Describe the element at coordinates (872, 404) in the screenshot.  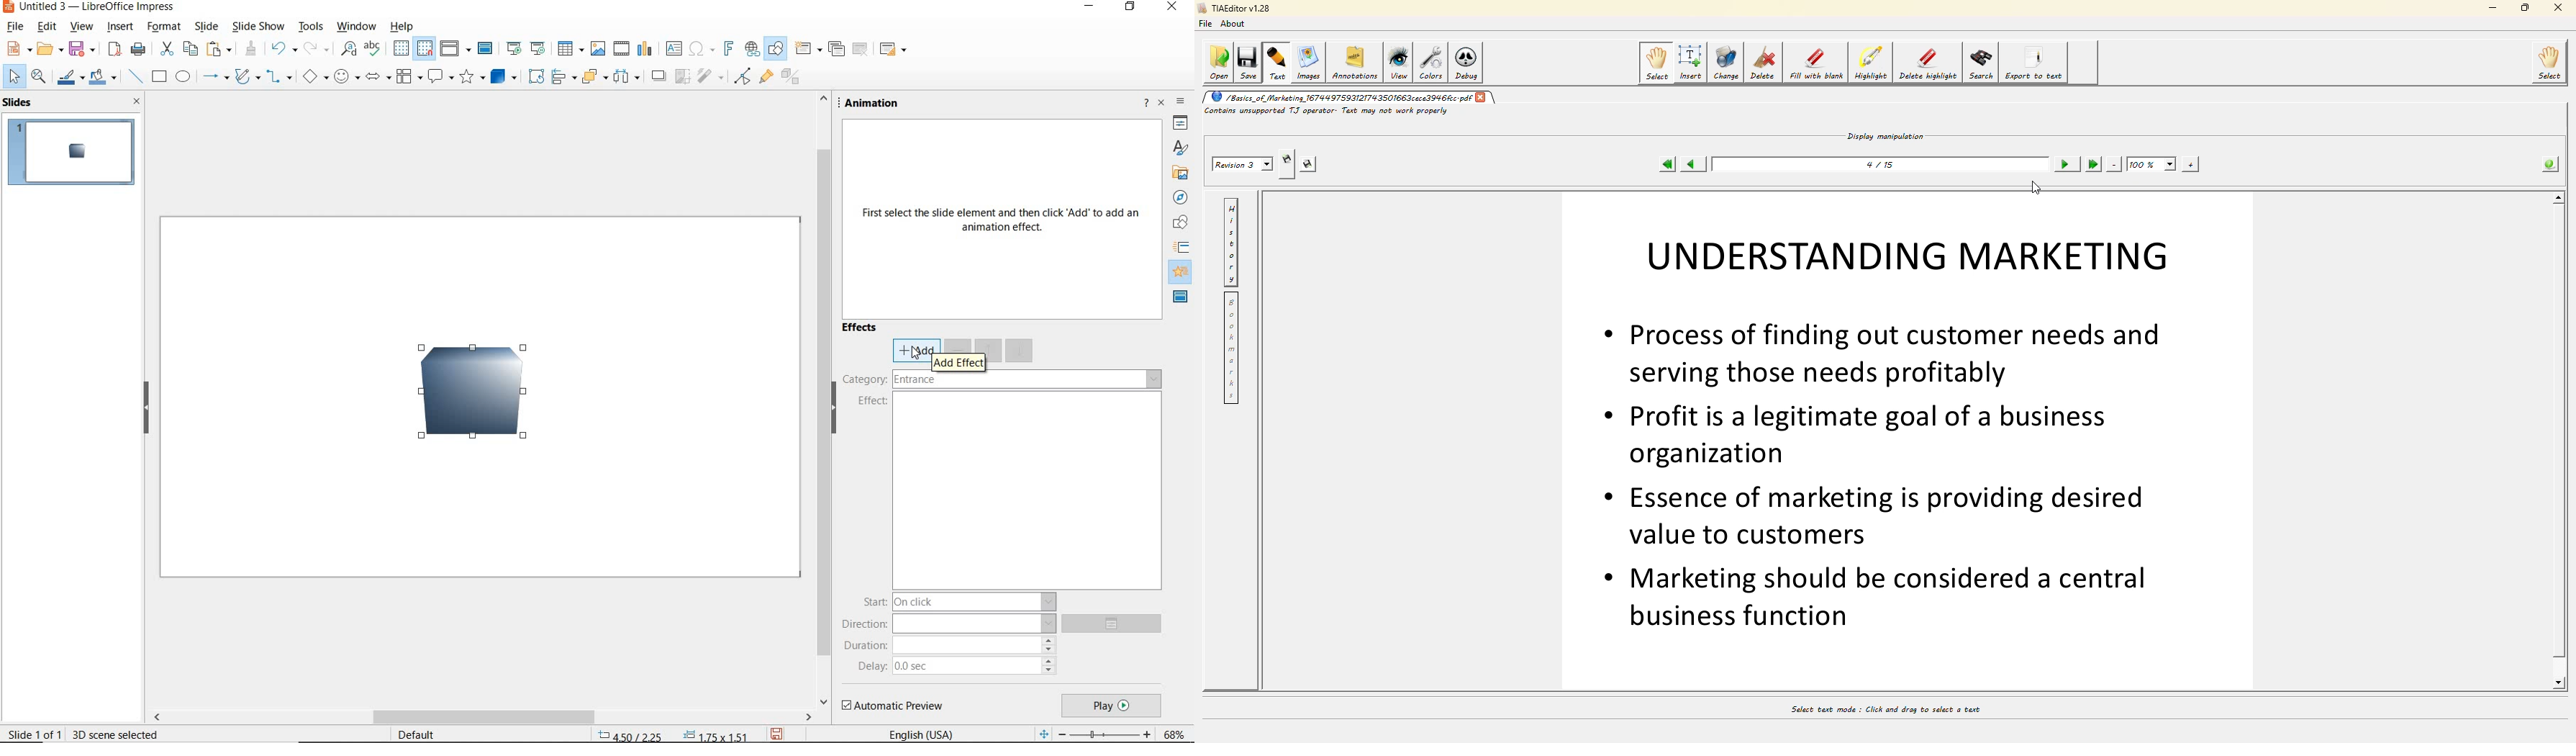
I see `effect` at that location.